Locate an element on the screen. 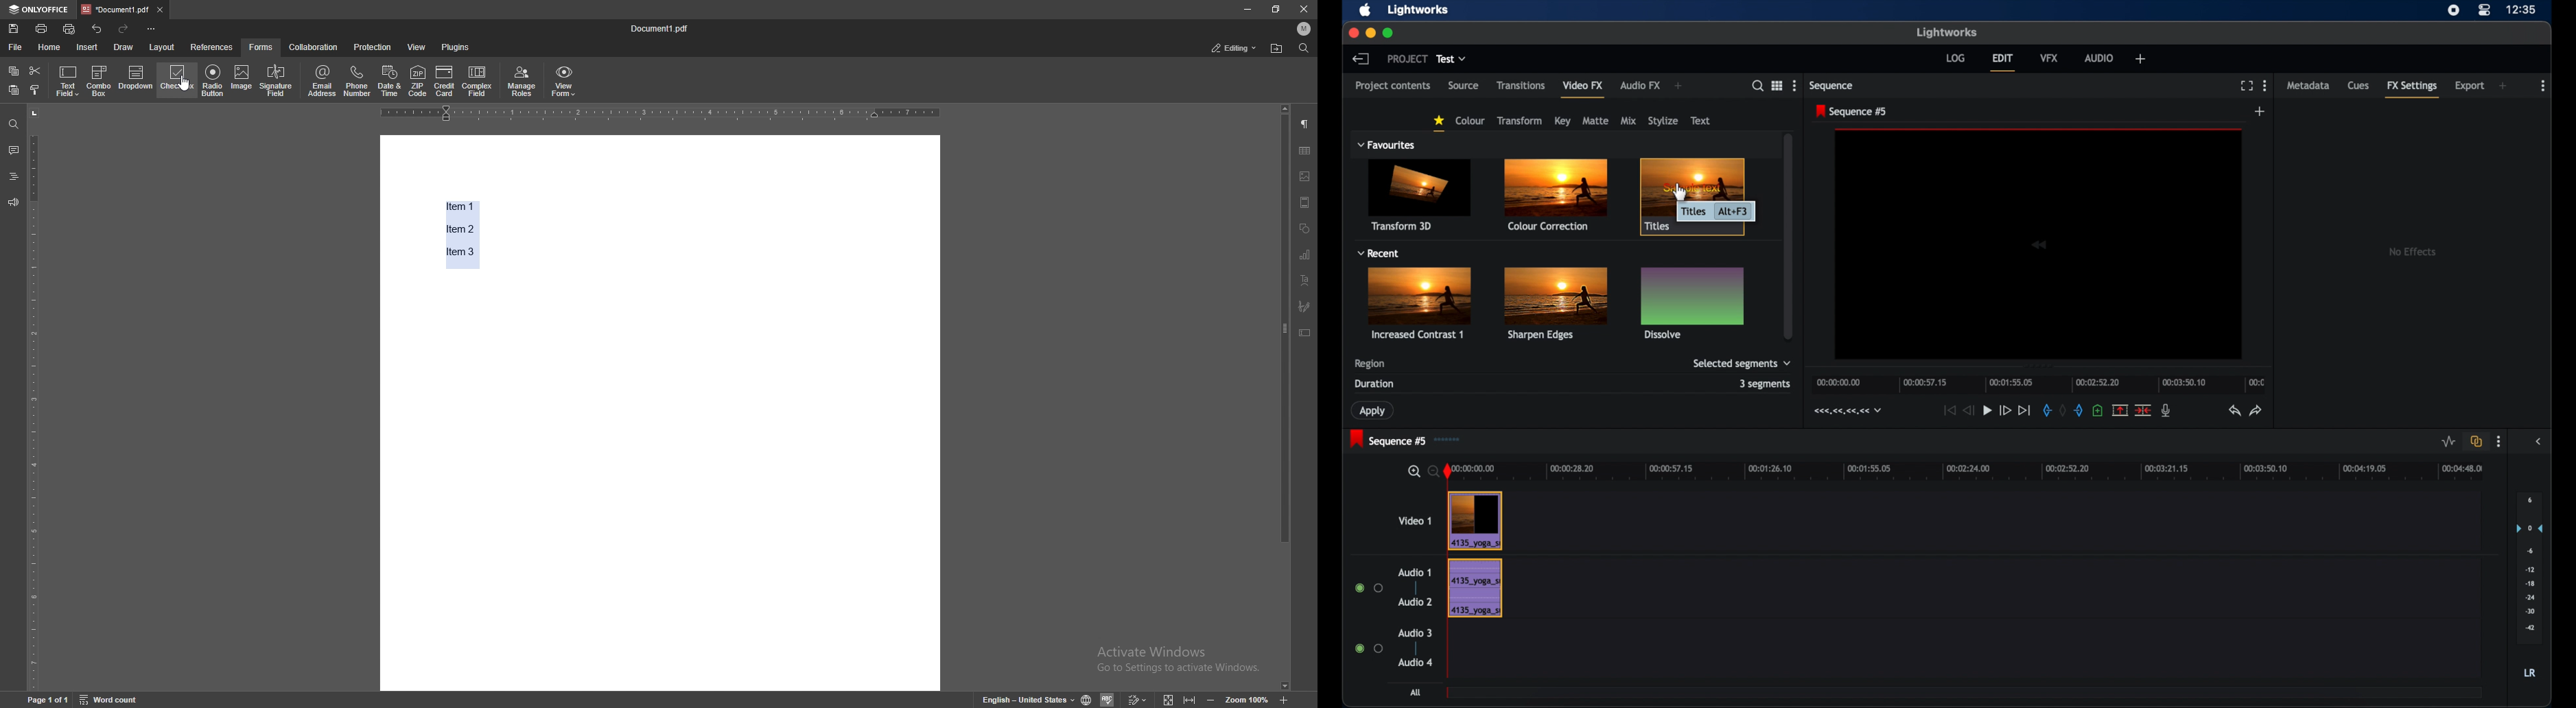  vertical scale is located at coordinates (35, 397).